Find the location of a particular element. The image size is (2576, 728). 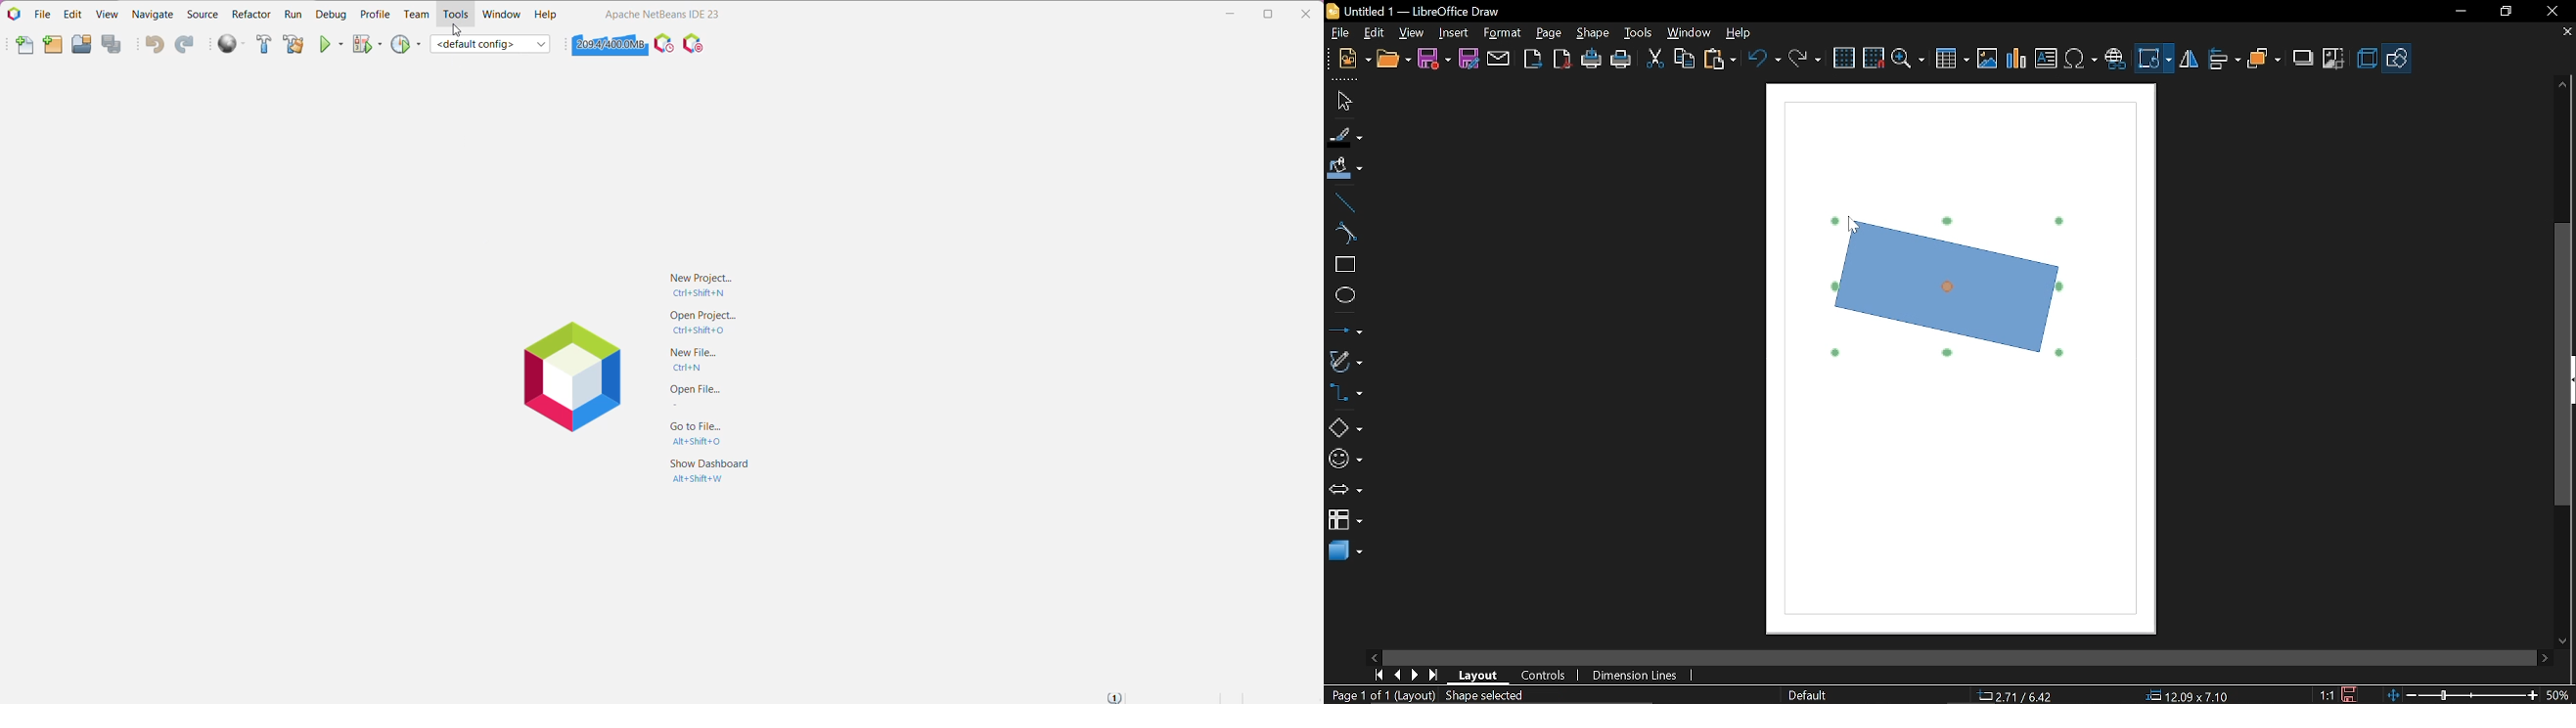

shapes is located at coordinates (2398, 58).